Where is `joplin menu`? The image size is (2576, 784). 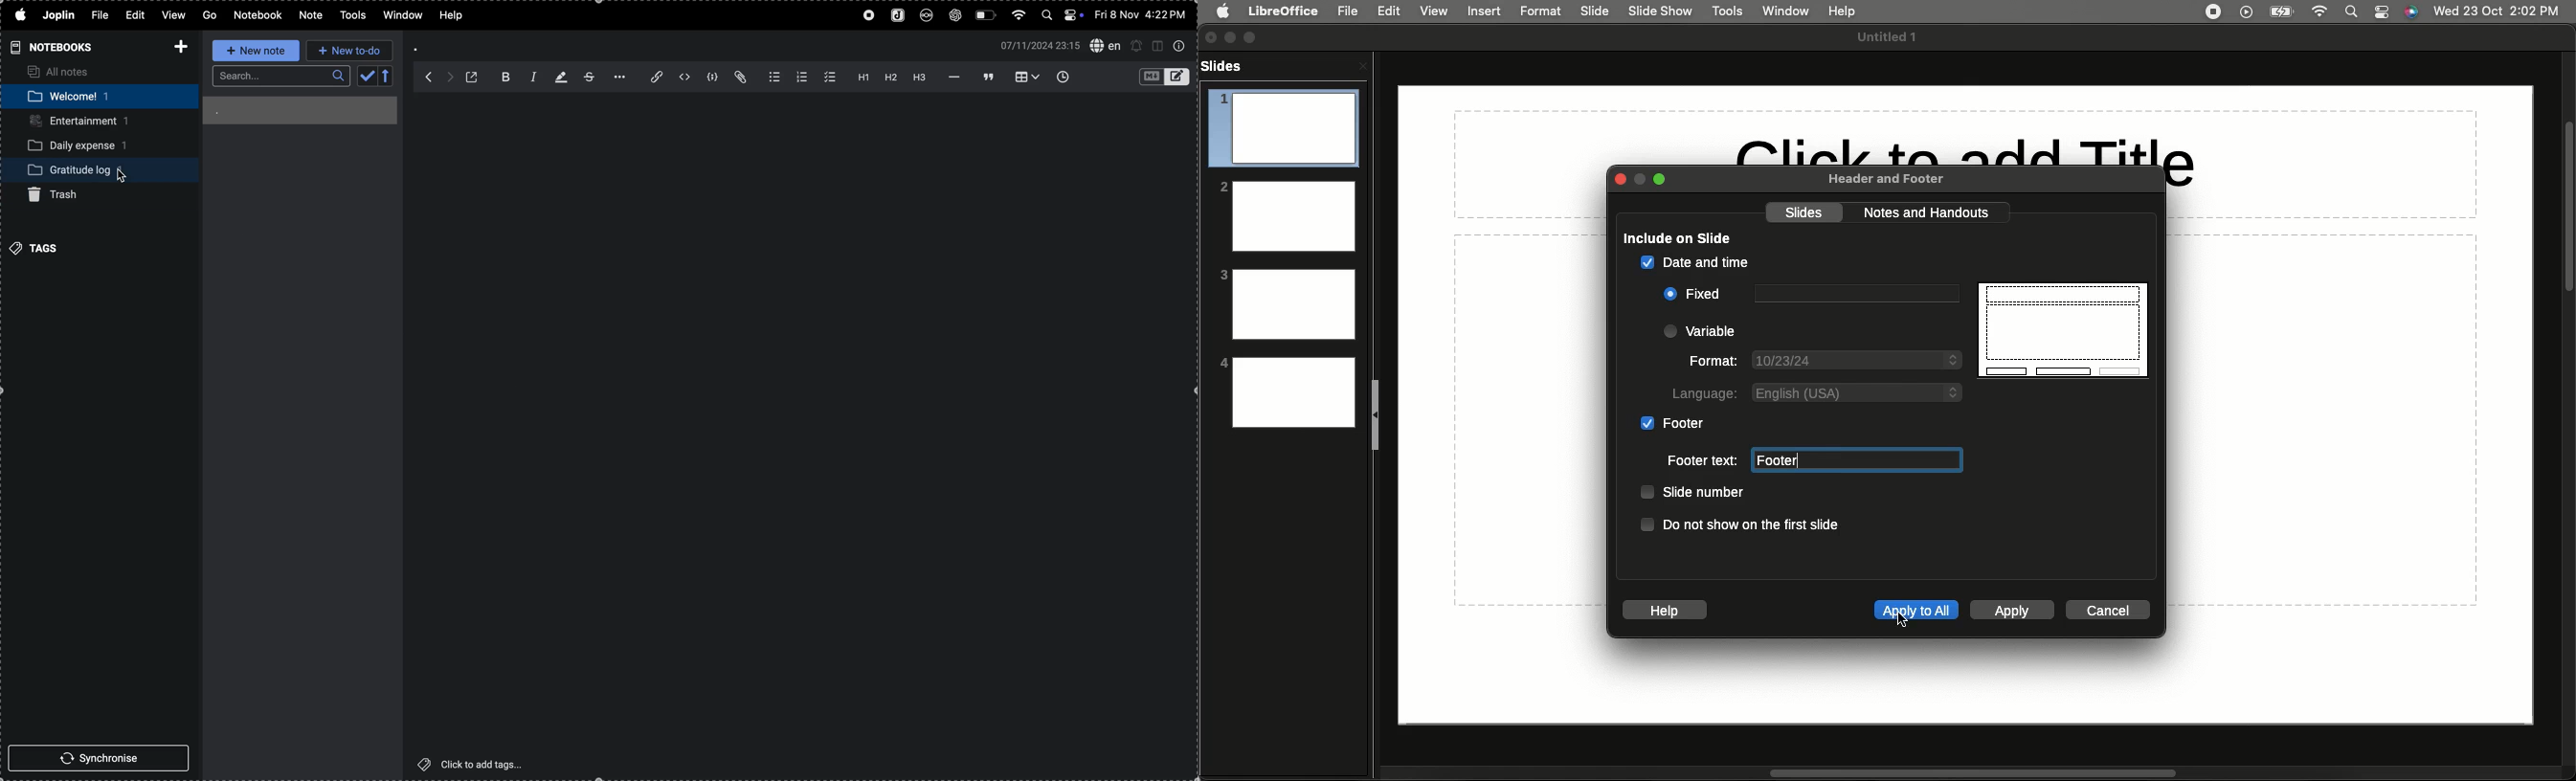 joplin menu is located at coordinates (57, 16).